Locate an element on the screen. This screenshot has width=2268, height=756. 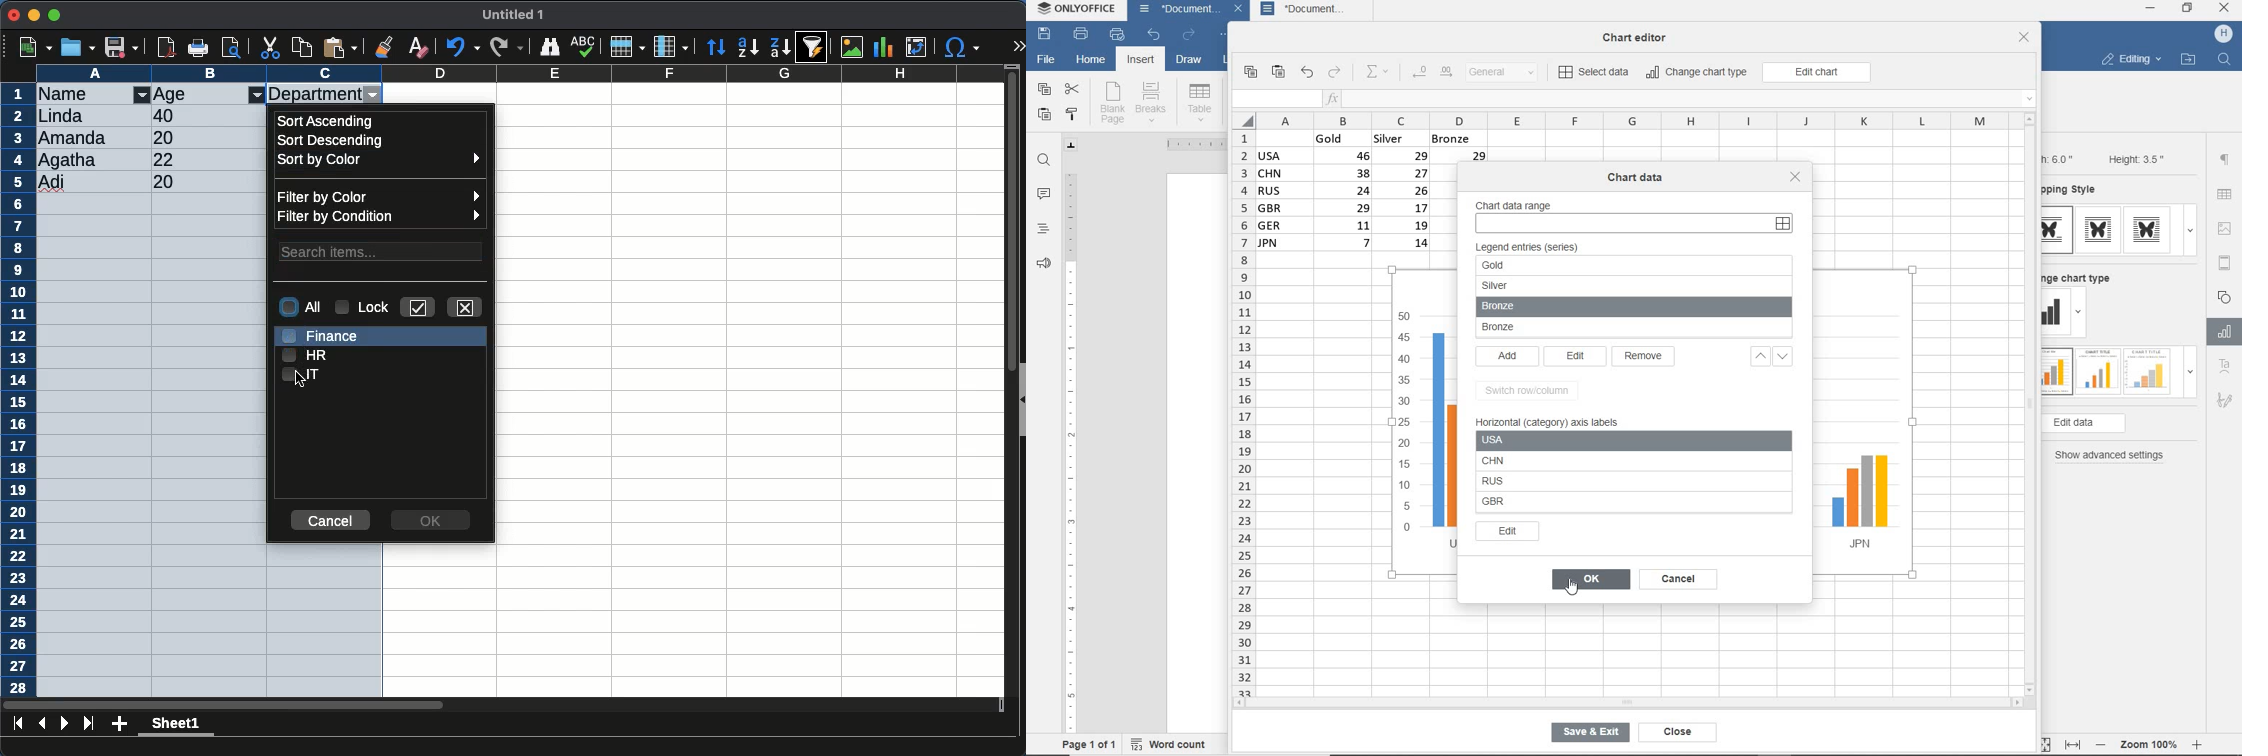
page preview is located at coordinates (235, 47).